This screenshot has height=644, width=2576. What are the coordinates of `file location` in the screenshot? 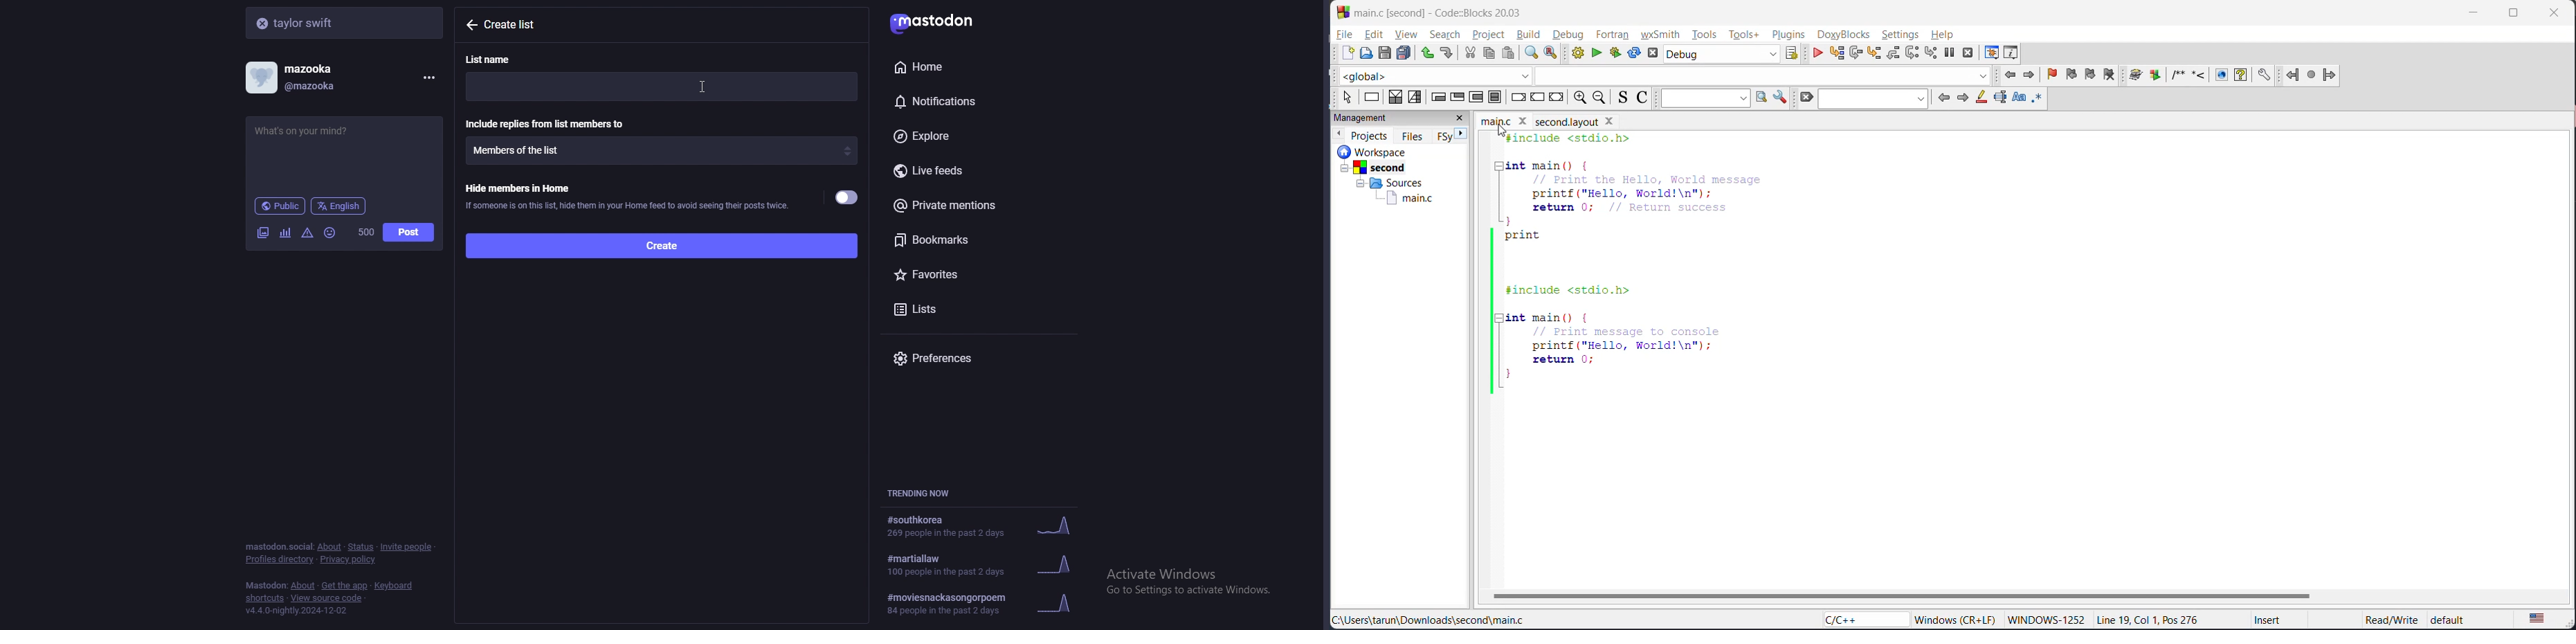 It's located at (1443, 619).